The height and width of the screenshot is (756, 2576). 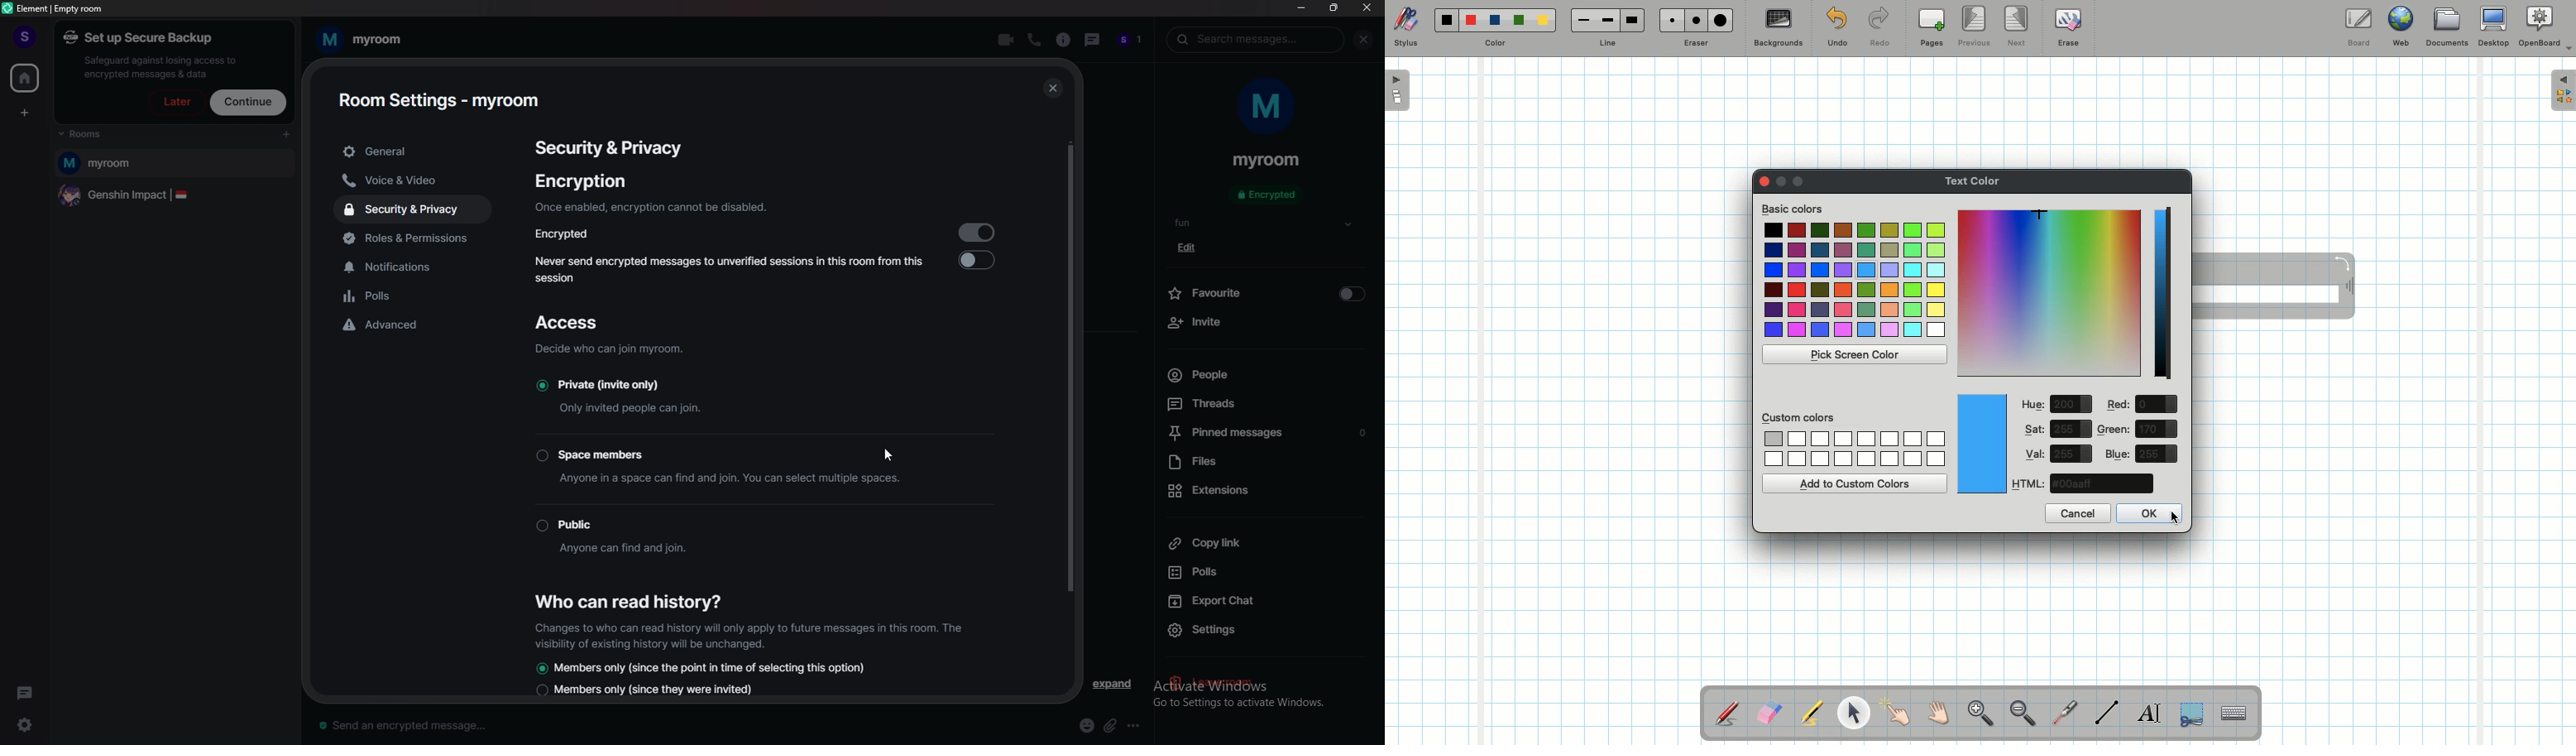 What do you see at coordinates (2018, 25) in the screenshot?
I see `Next` at bounding box center [2018, 25].